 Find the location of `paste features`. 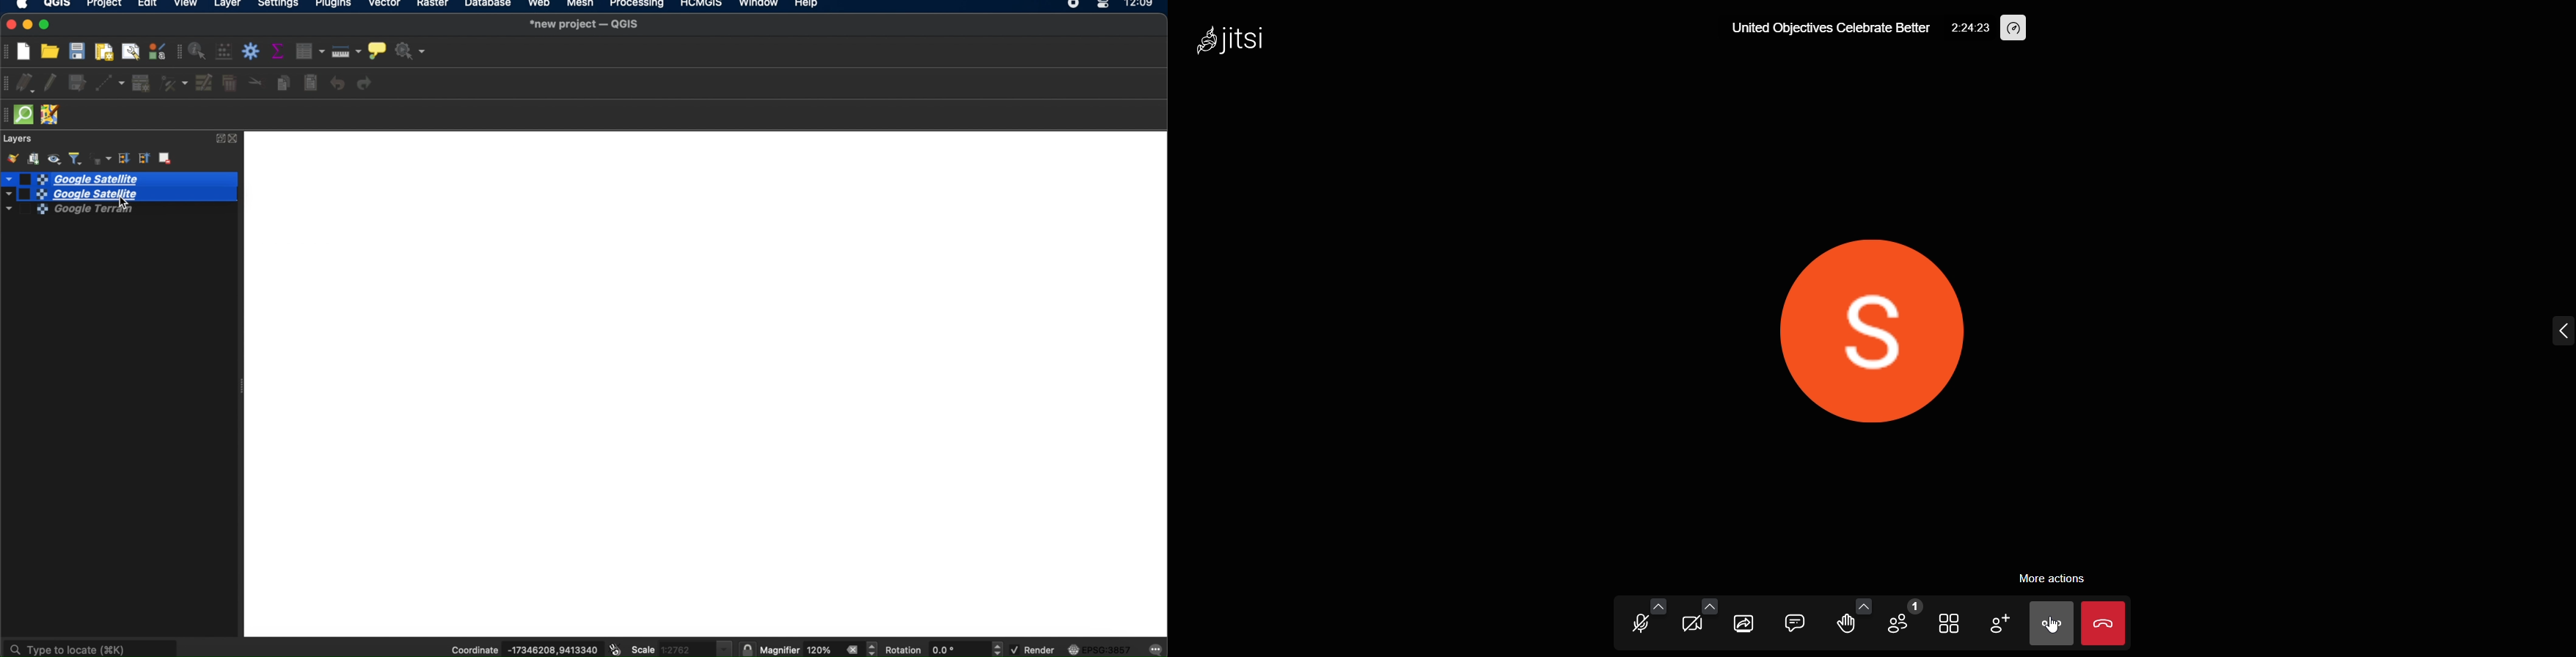

paste features is located at coordinates (312, 83).